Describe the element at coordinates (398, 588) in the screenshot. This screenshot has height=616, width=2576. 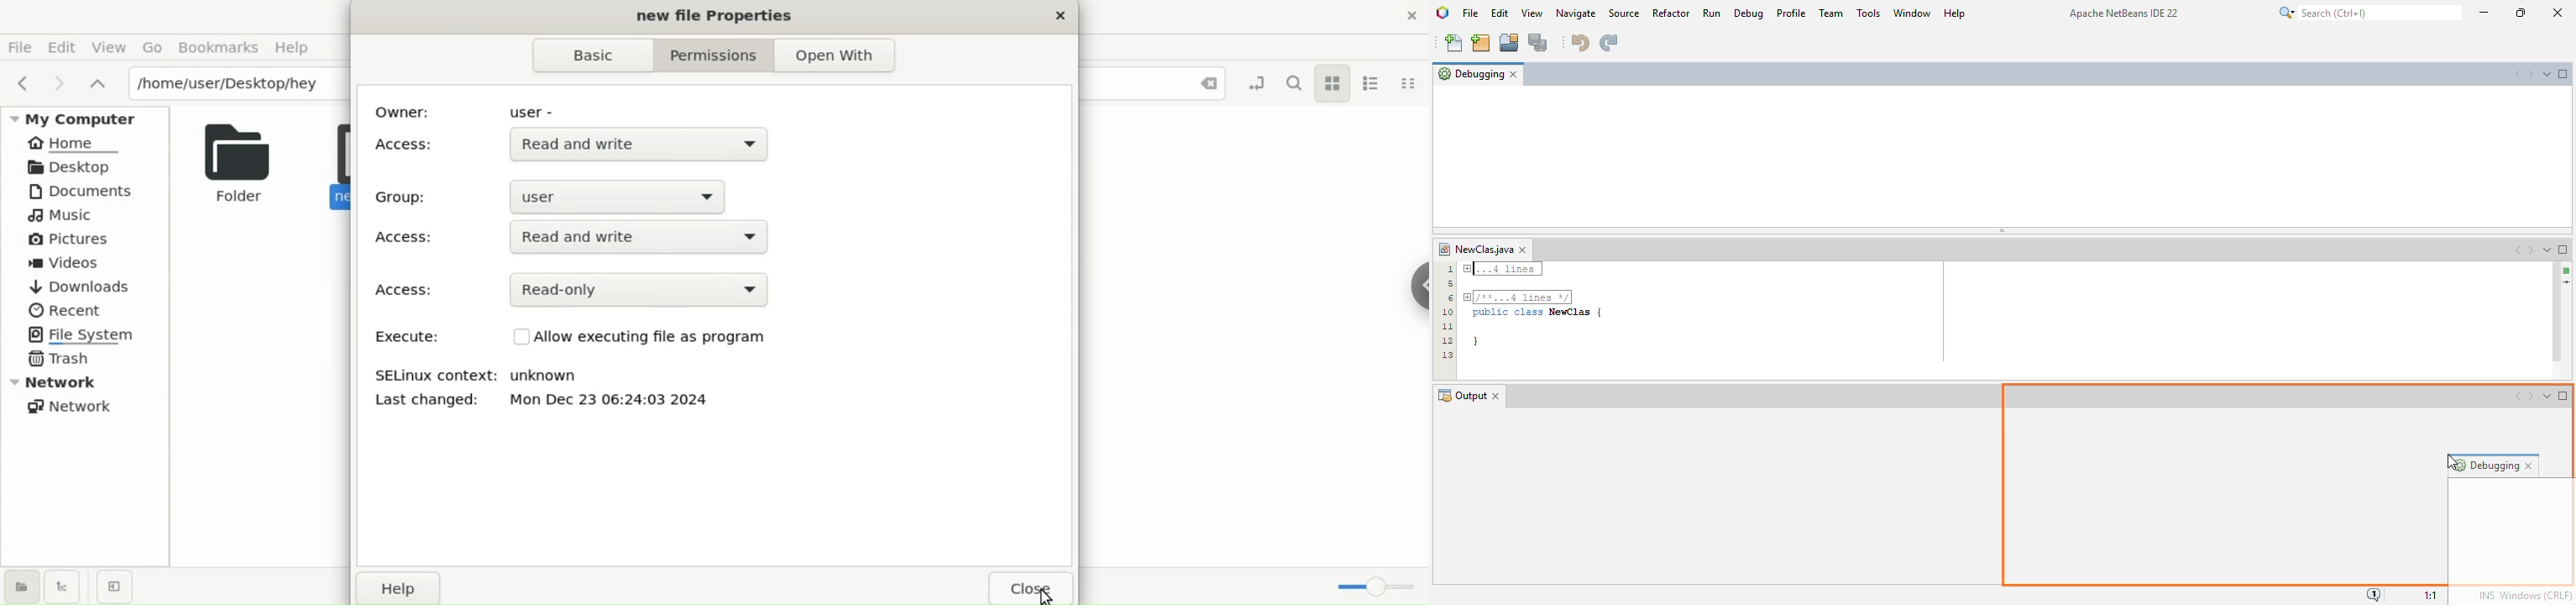
I see `Help` at that location.